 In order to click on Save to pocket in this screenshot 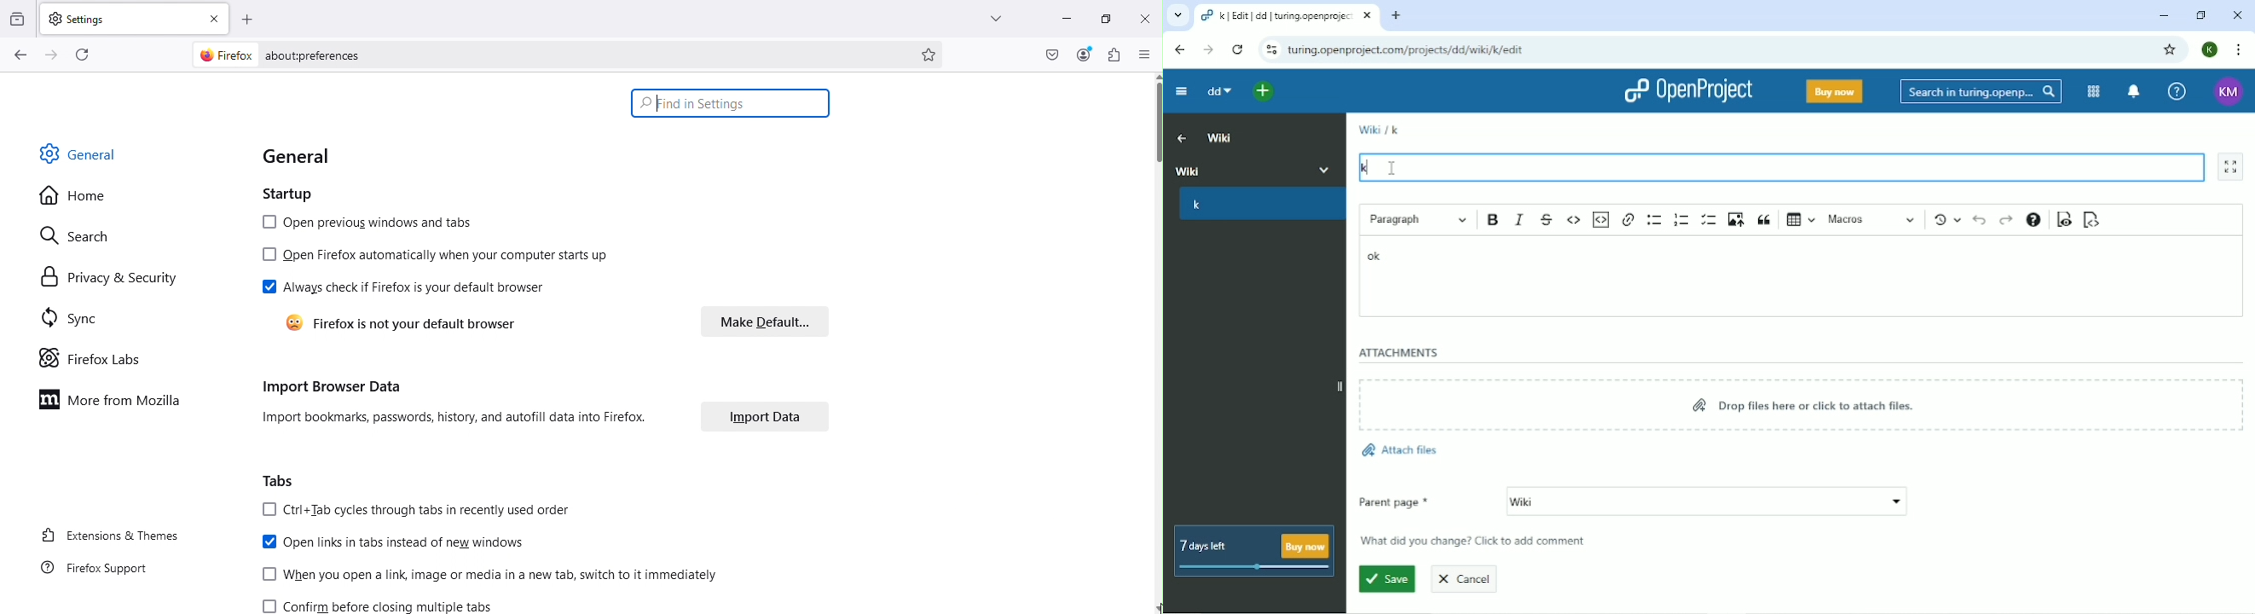, I will do `click(1053, 55)`.